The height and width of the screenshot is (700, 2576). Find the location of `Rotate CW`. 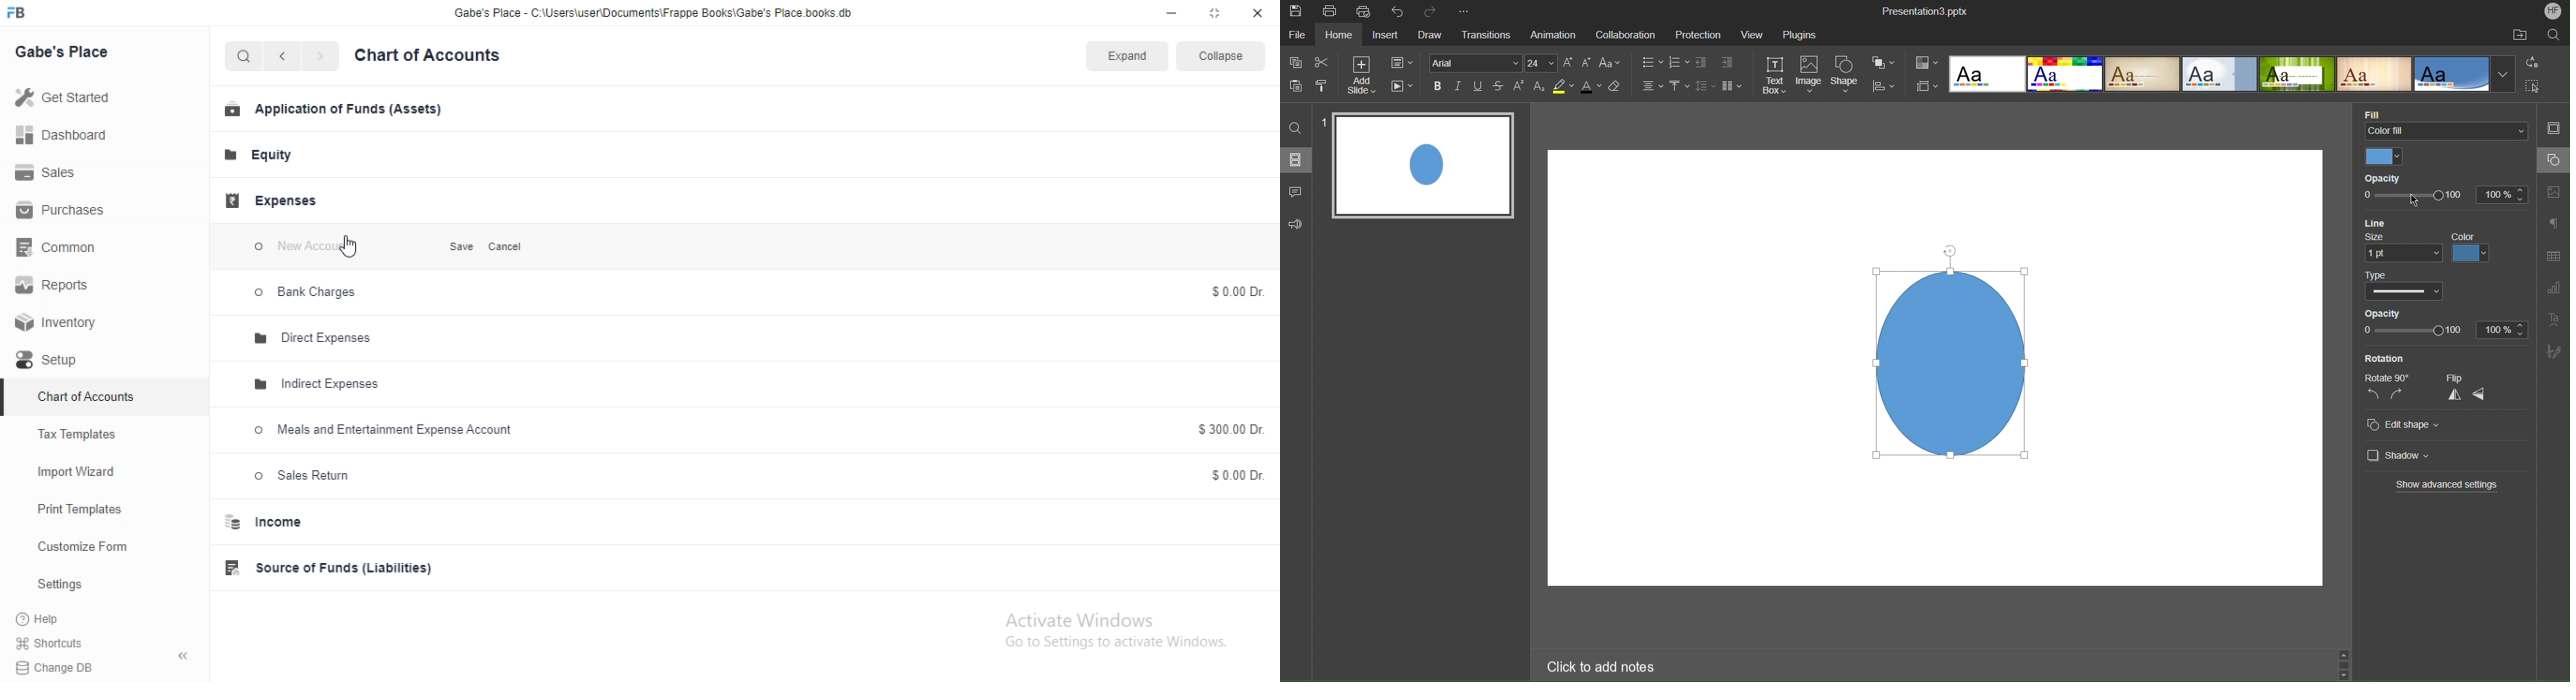

Rotate CW is located at coordinates (2397, 395).